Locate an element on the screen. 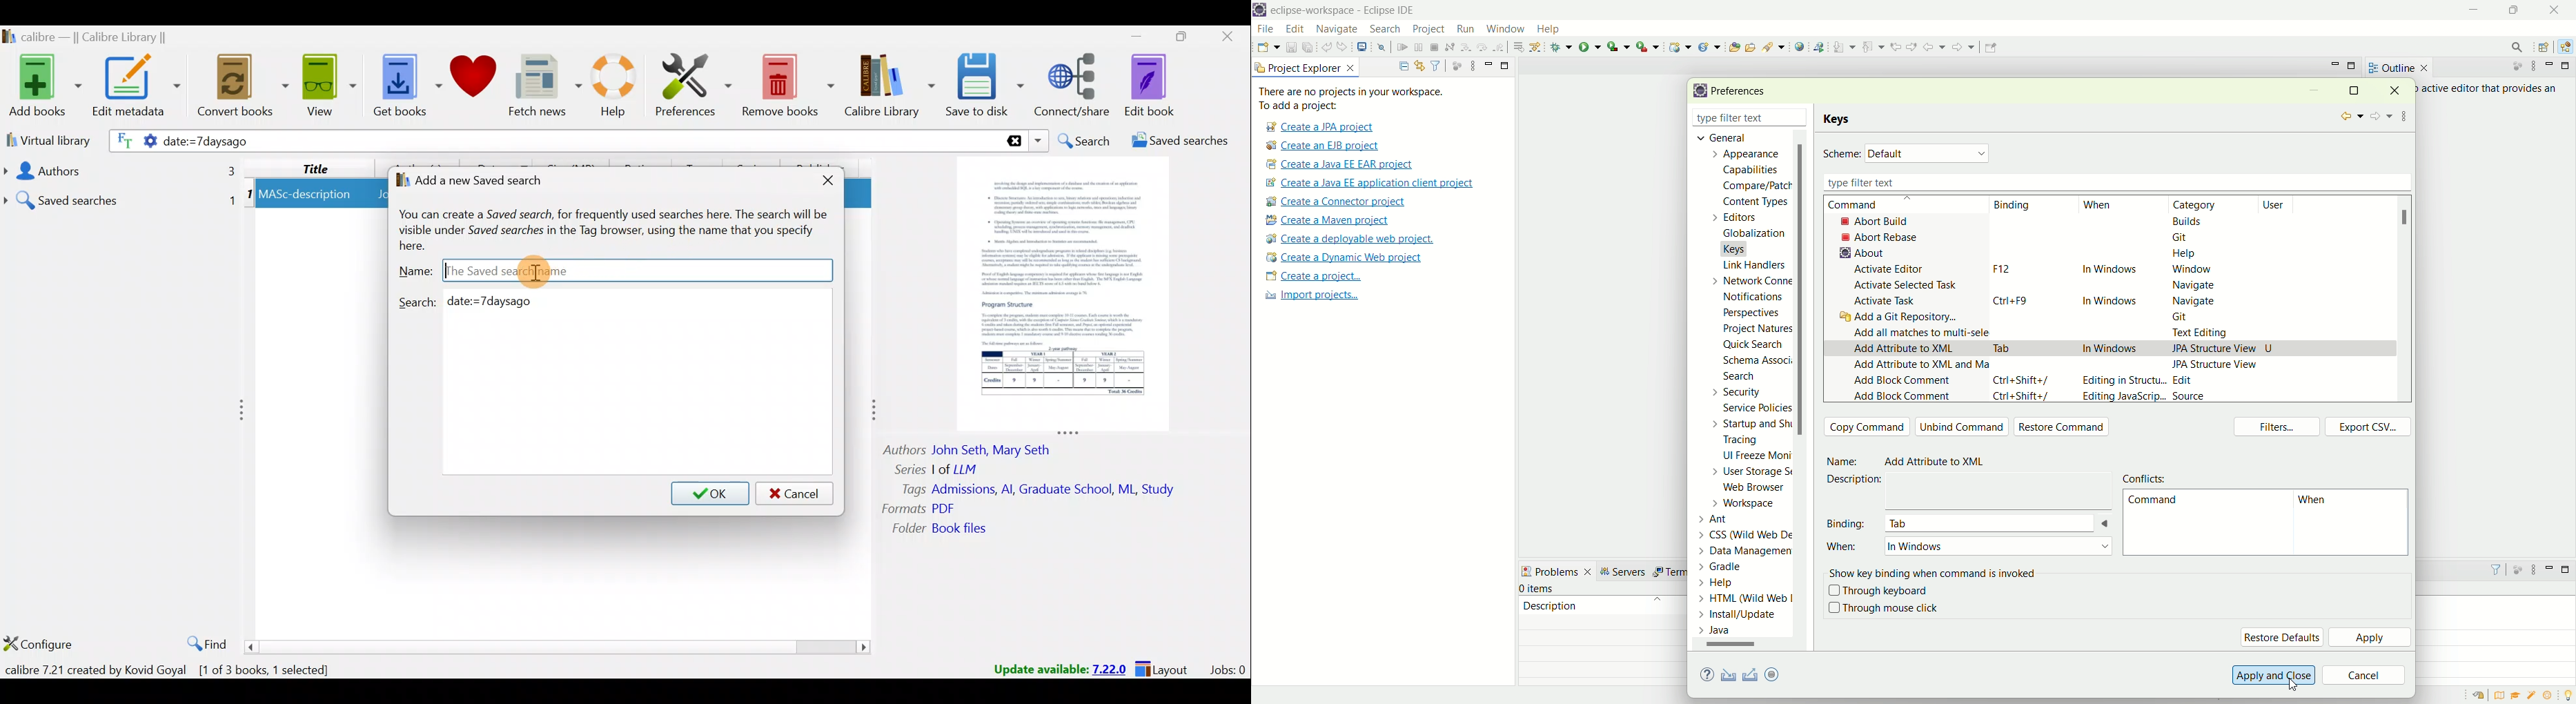 The width and height of the screenshot is (2576, 728). Donate is located at coordinates (473, 78).